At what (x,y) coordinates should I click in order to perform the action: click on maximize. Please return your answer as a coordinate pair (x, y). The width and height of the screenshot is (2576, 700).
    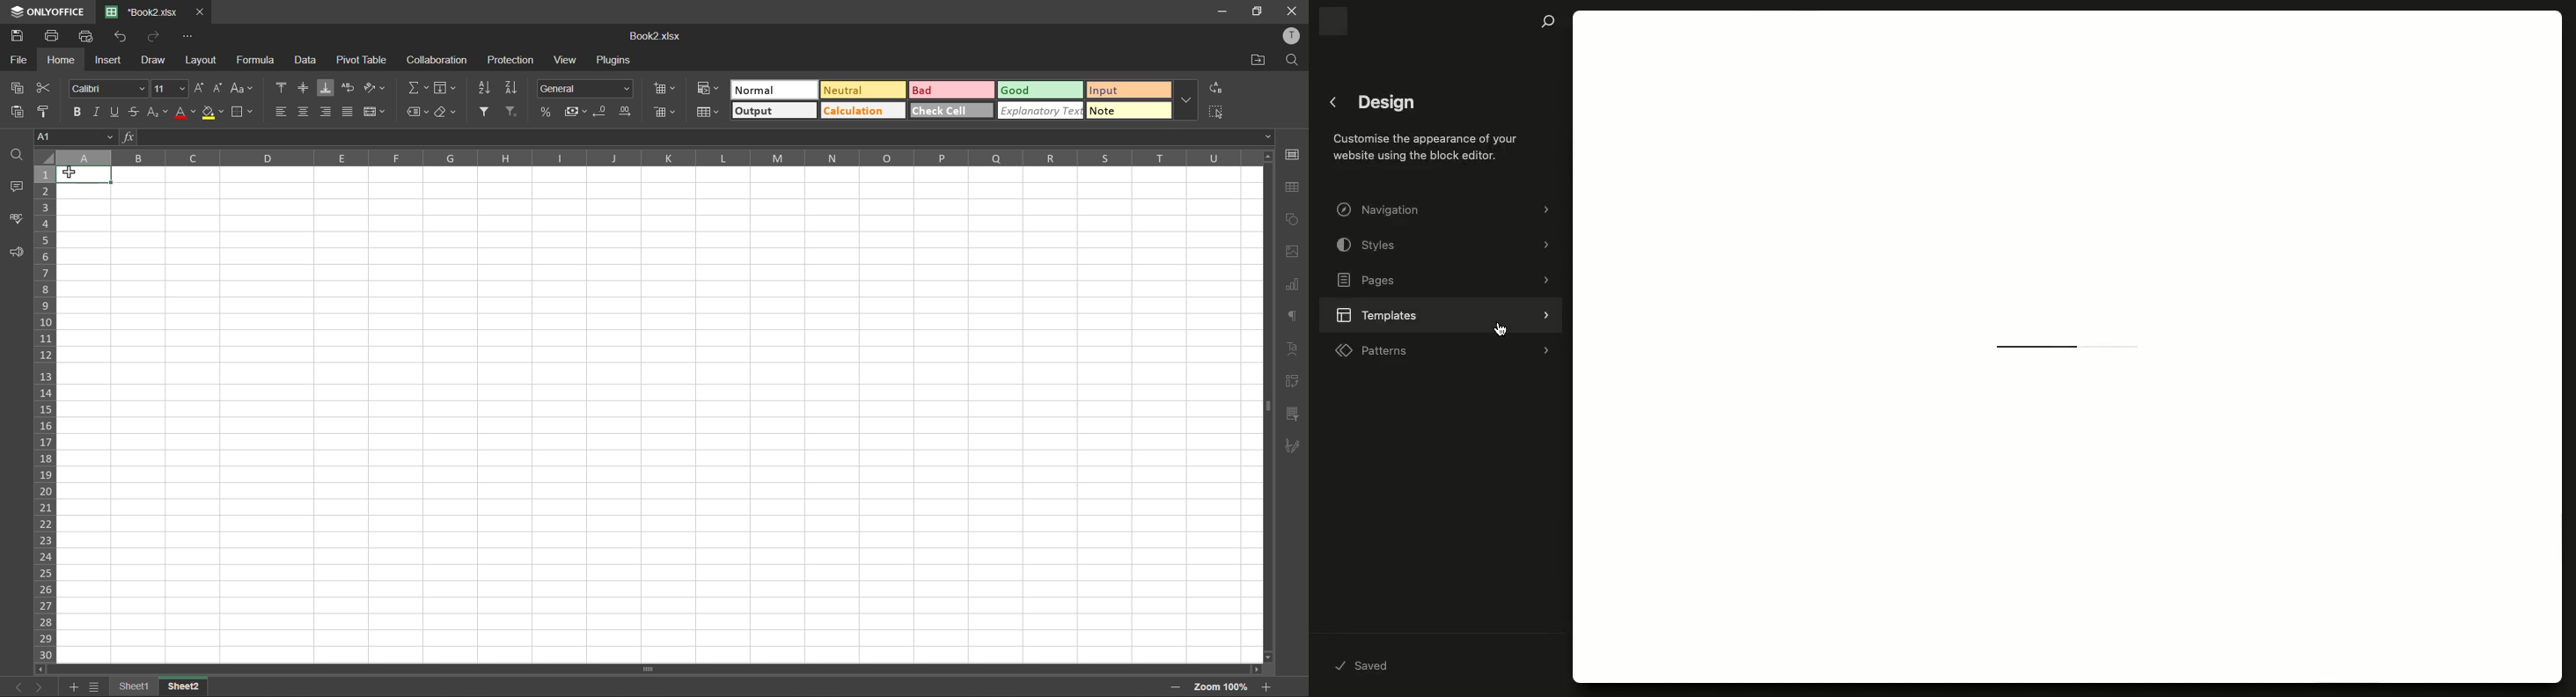
    Looking at the image, I should click on (1260, 11).